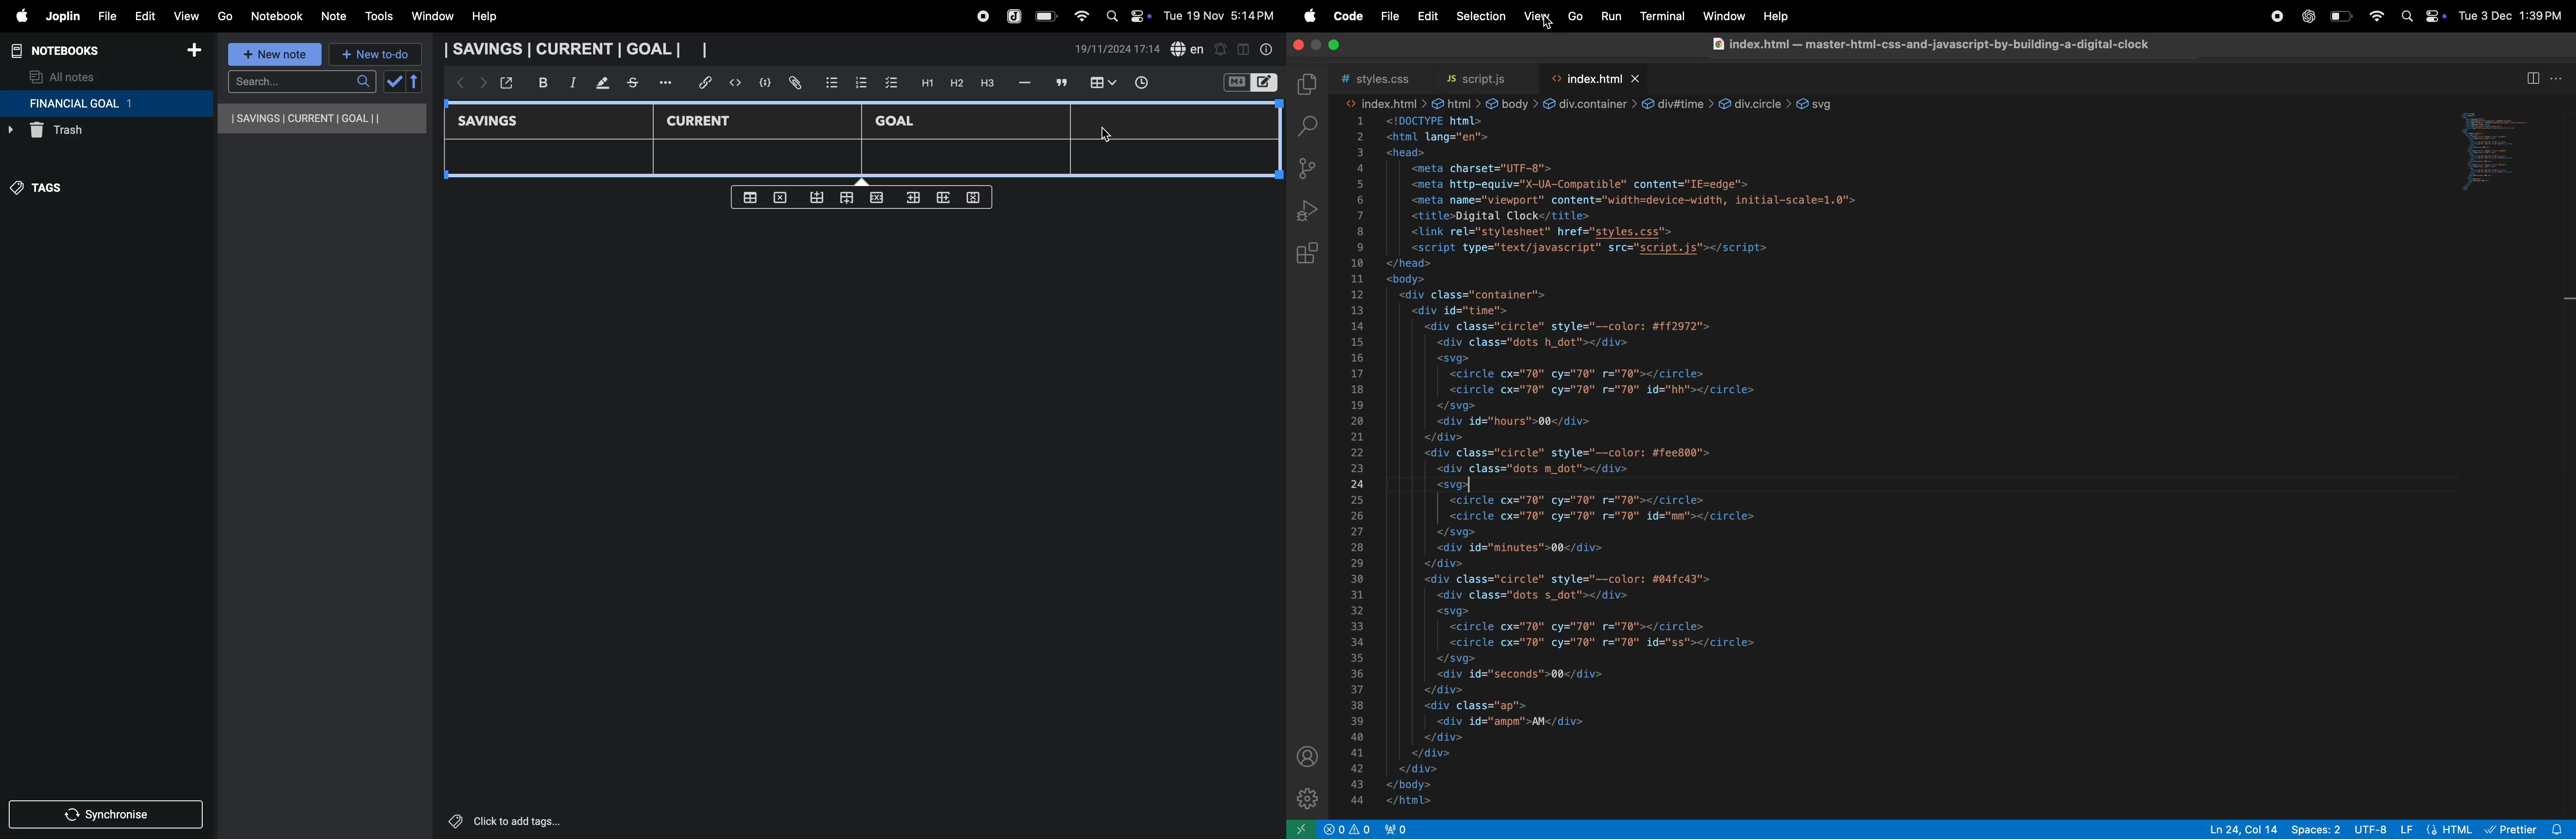 The image size is (2576, 840). What do you see at coordinates (336, 17) in the screenshot?
I see `note` at bounding box center [336, 17].